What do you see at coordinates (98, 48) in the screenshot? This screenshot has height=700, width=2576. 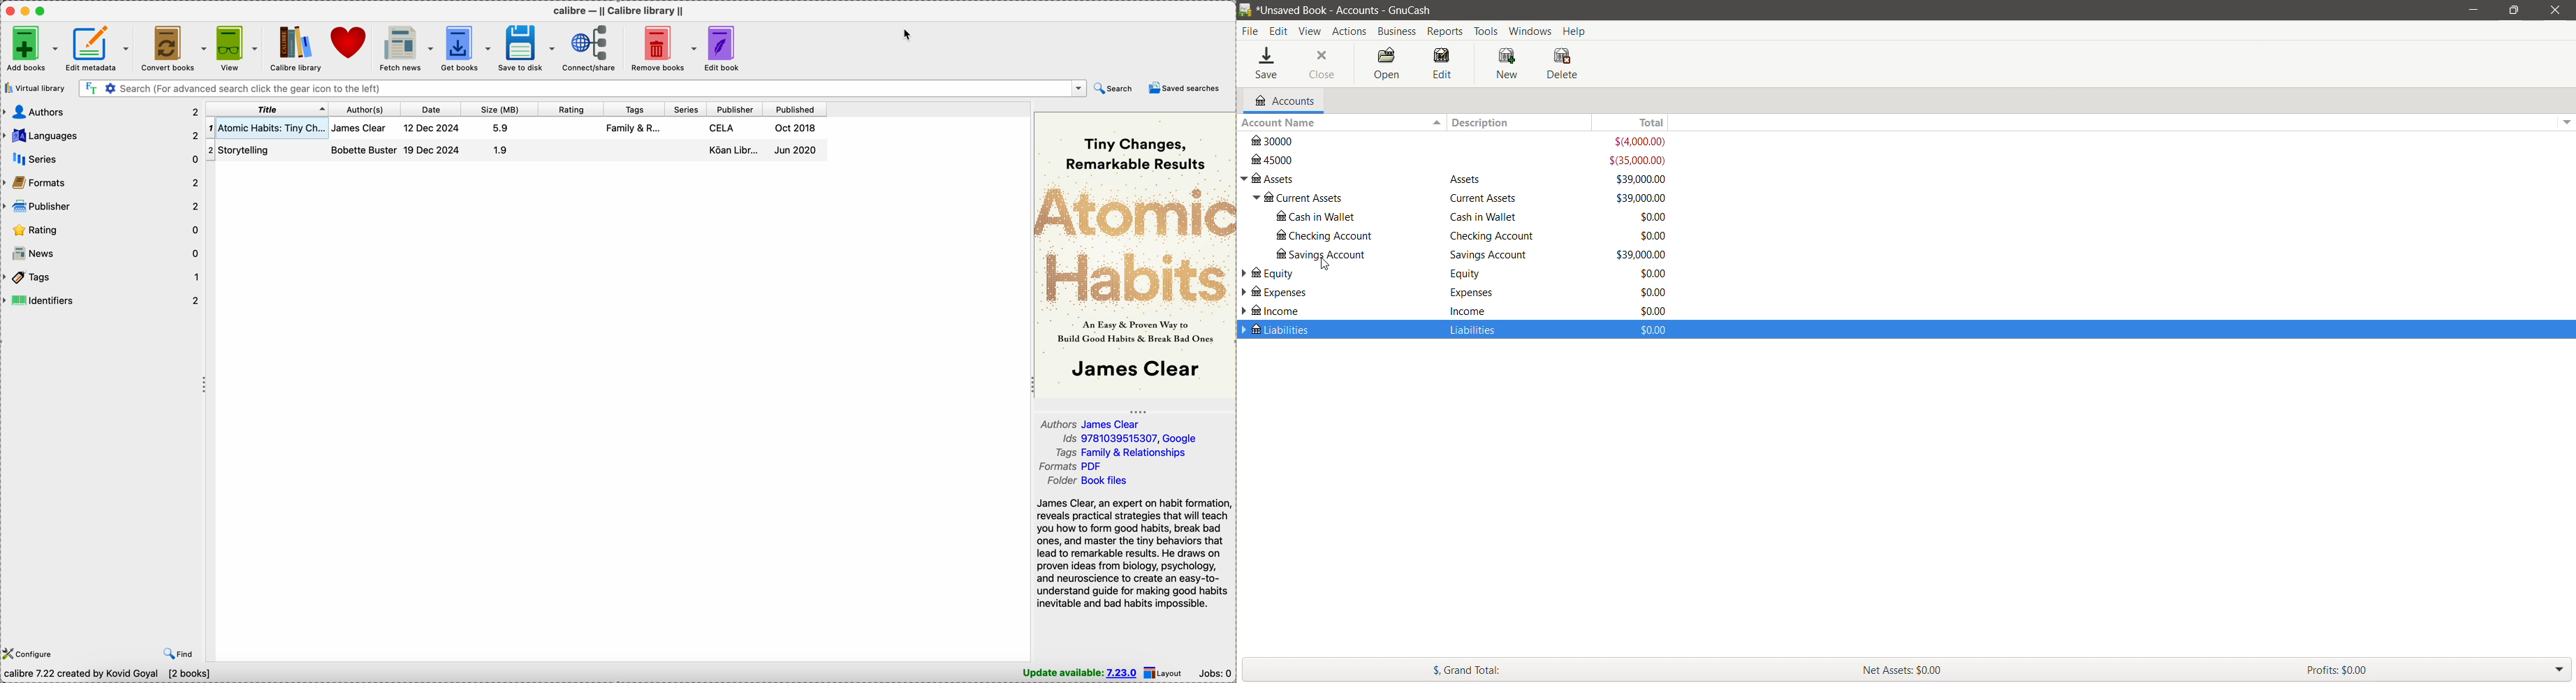 I see `edit metadata` at bounding box center [98, 48].